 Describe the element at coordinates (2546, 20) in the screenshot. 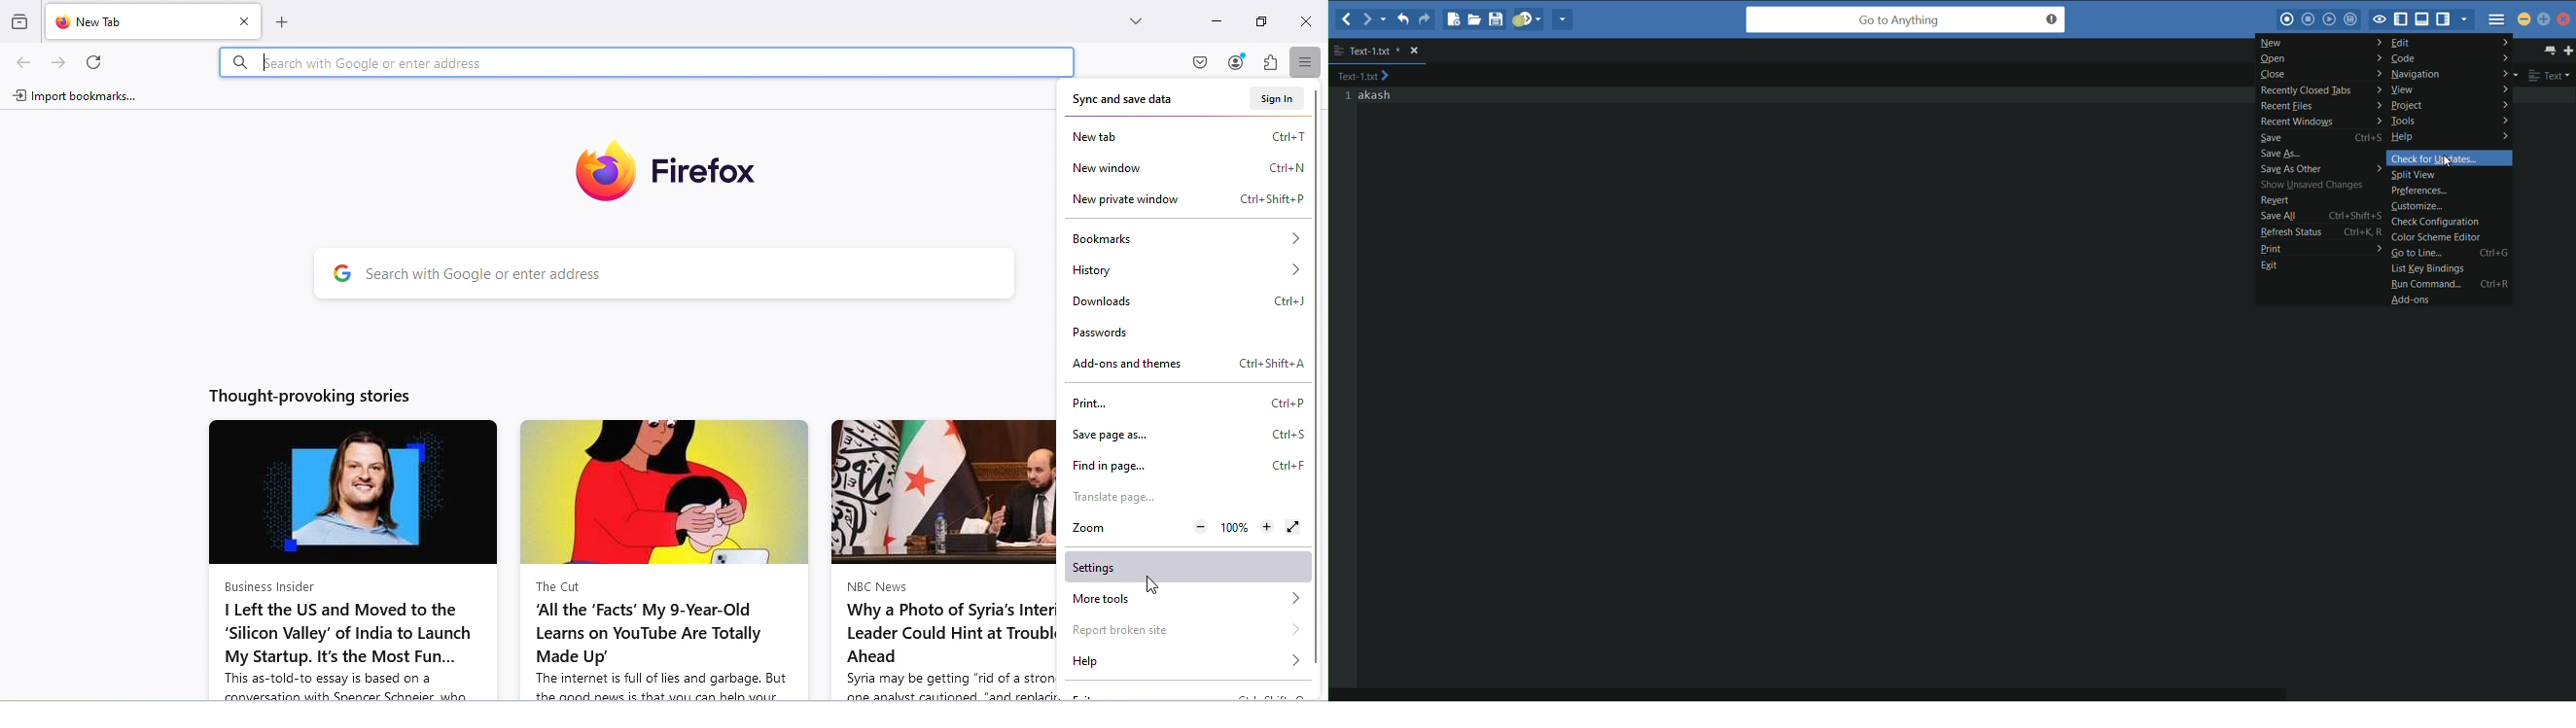

I see `maximize` at that location.